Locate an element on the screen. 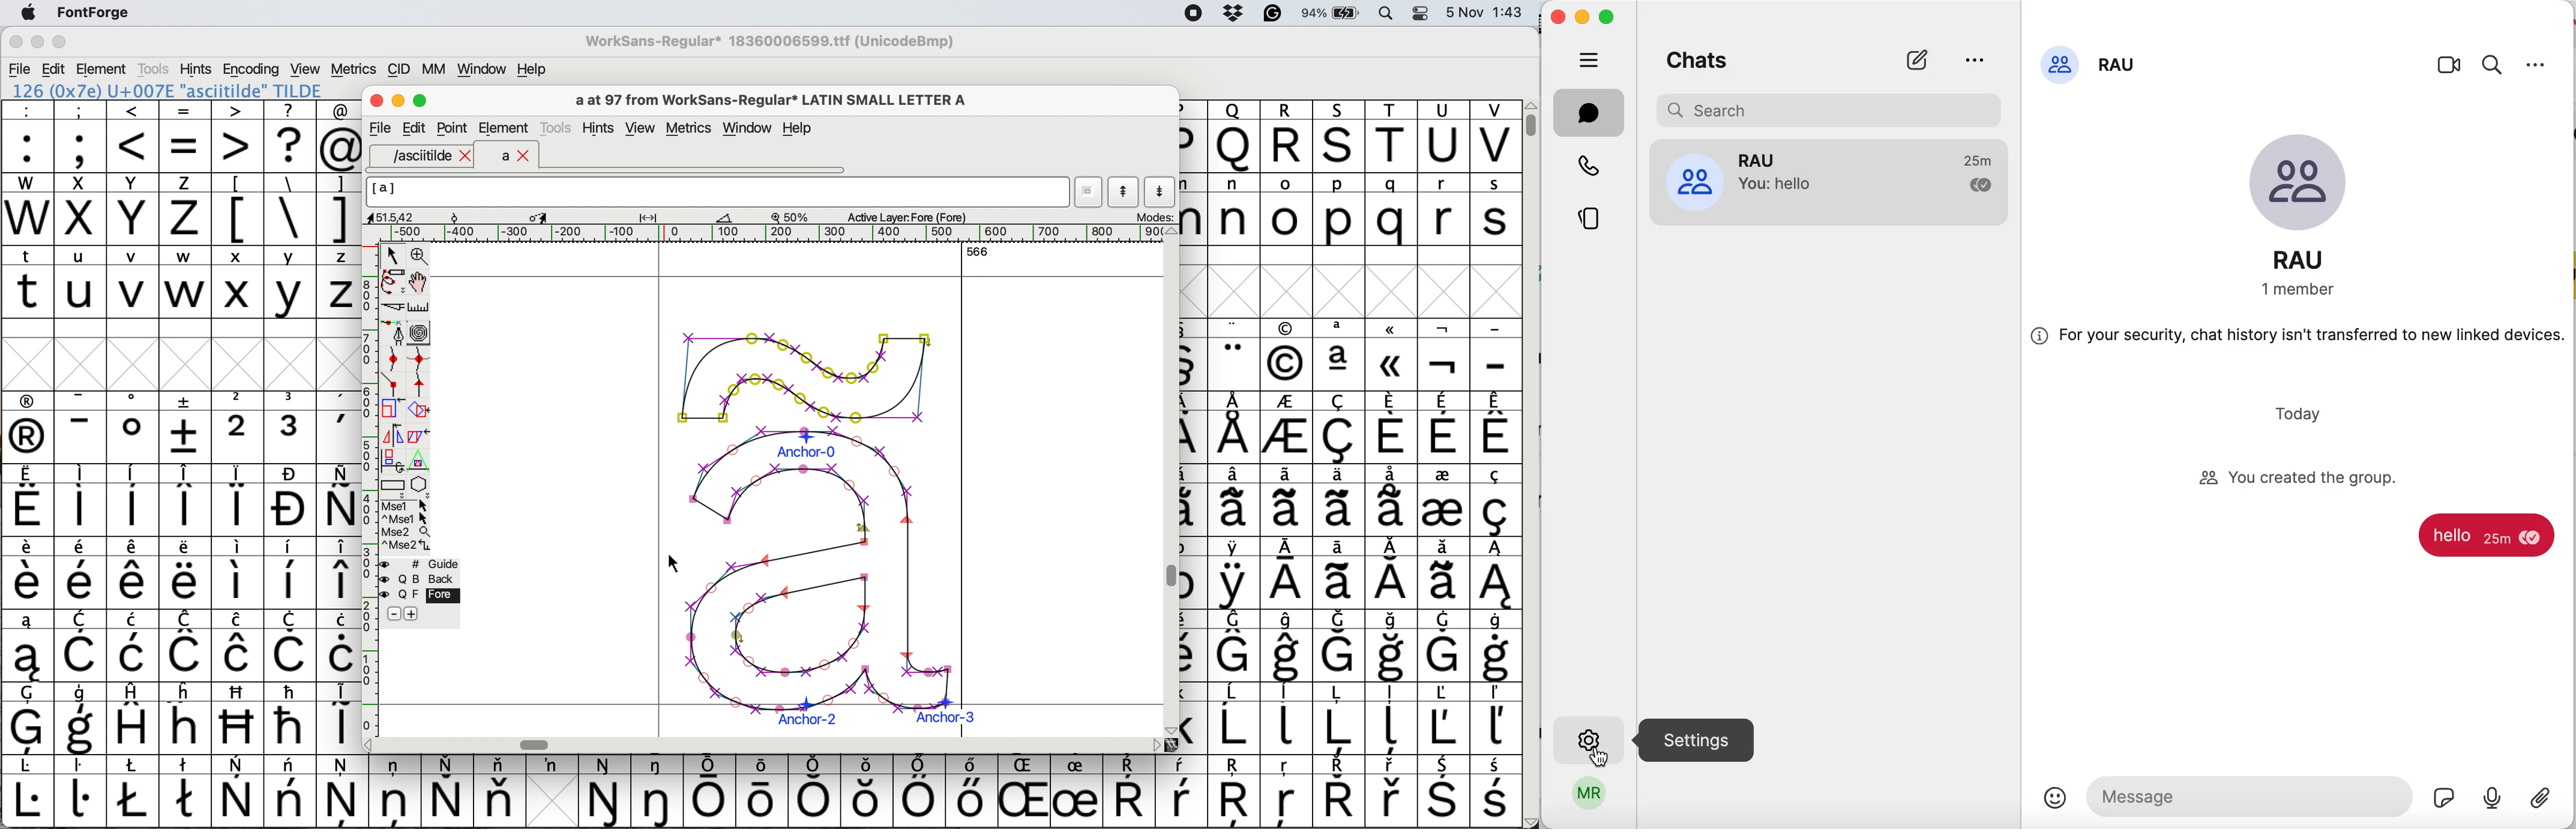 The height and width of the screenshot is (840, 2576). group image is located at coordinates (2303, 180).